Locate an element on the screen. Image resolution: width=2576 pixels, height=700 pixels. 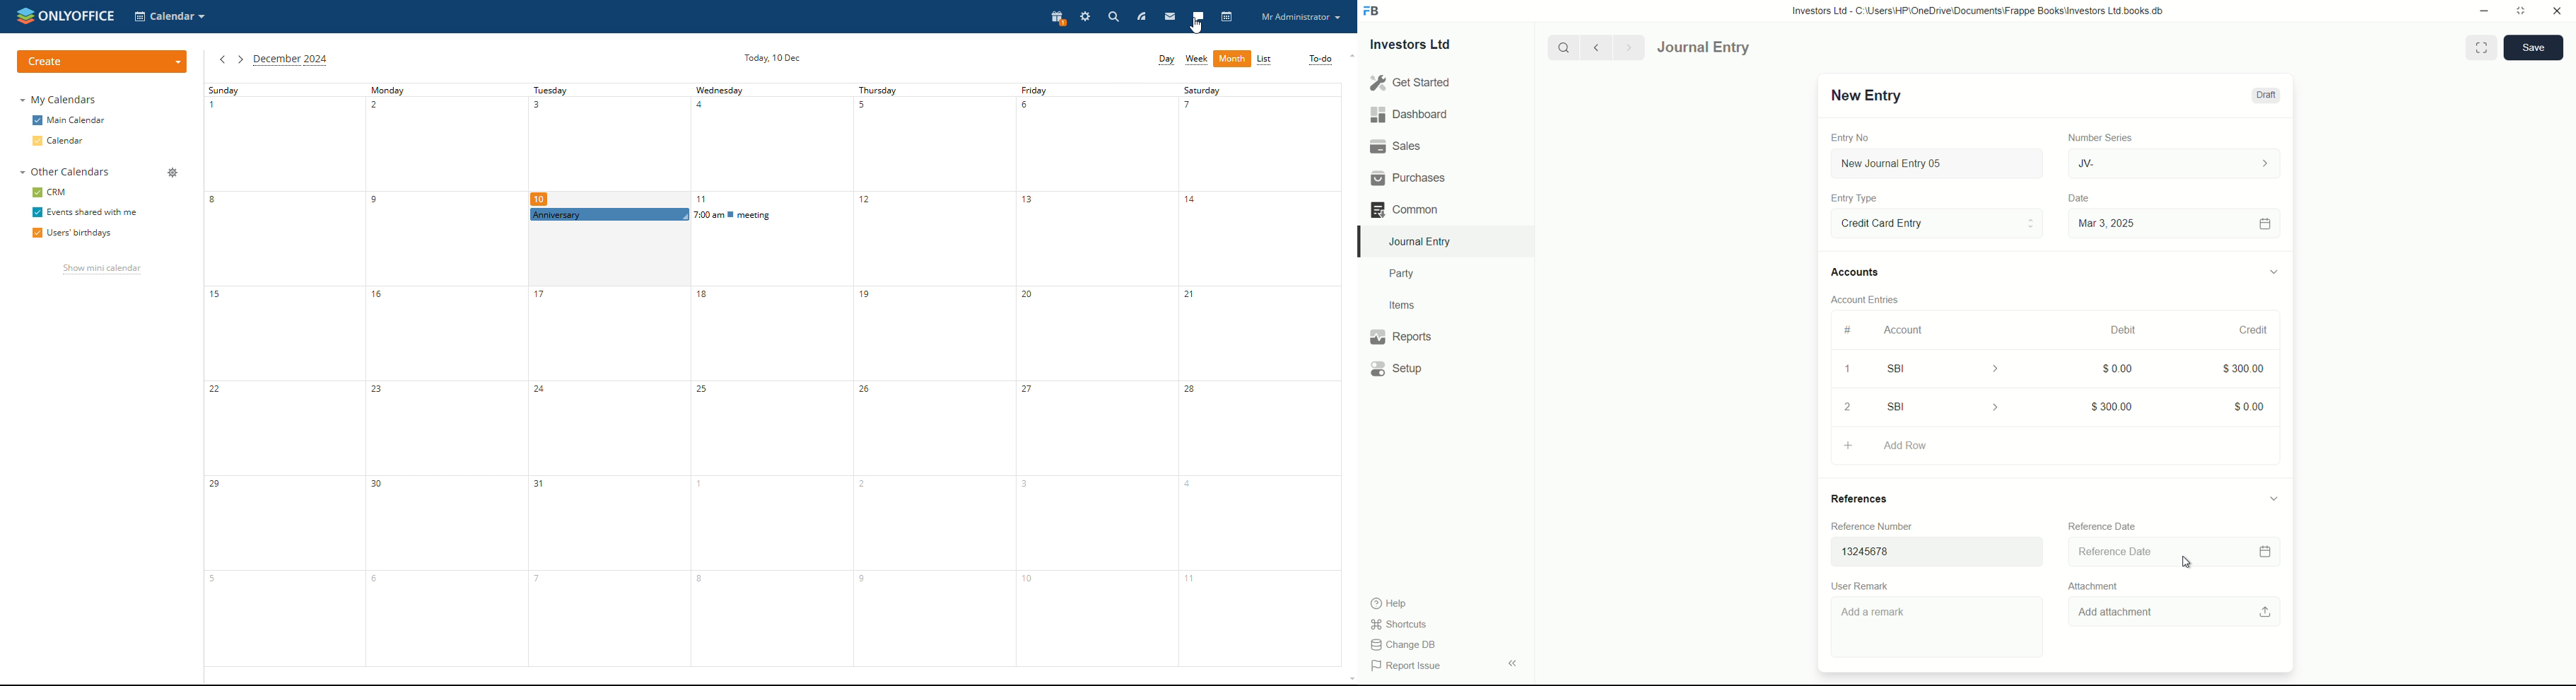
wednesday is located at coordinates (772, 136).